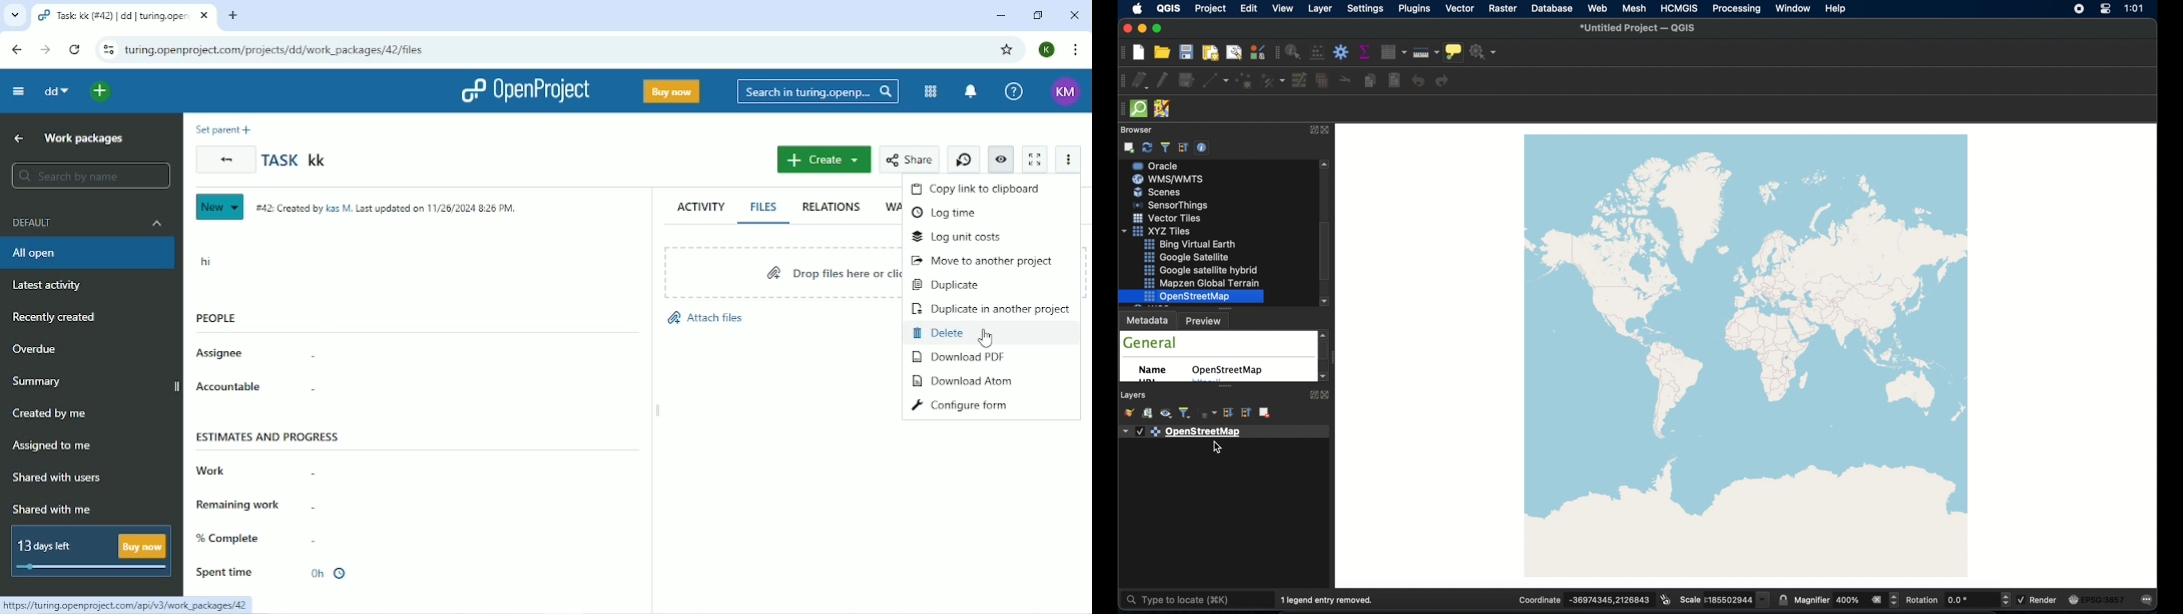  Describe the element at coordinates (1119, 81) in the screenshot. I see `digitizing toolbar` at that location.